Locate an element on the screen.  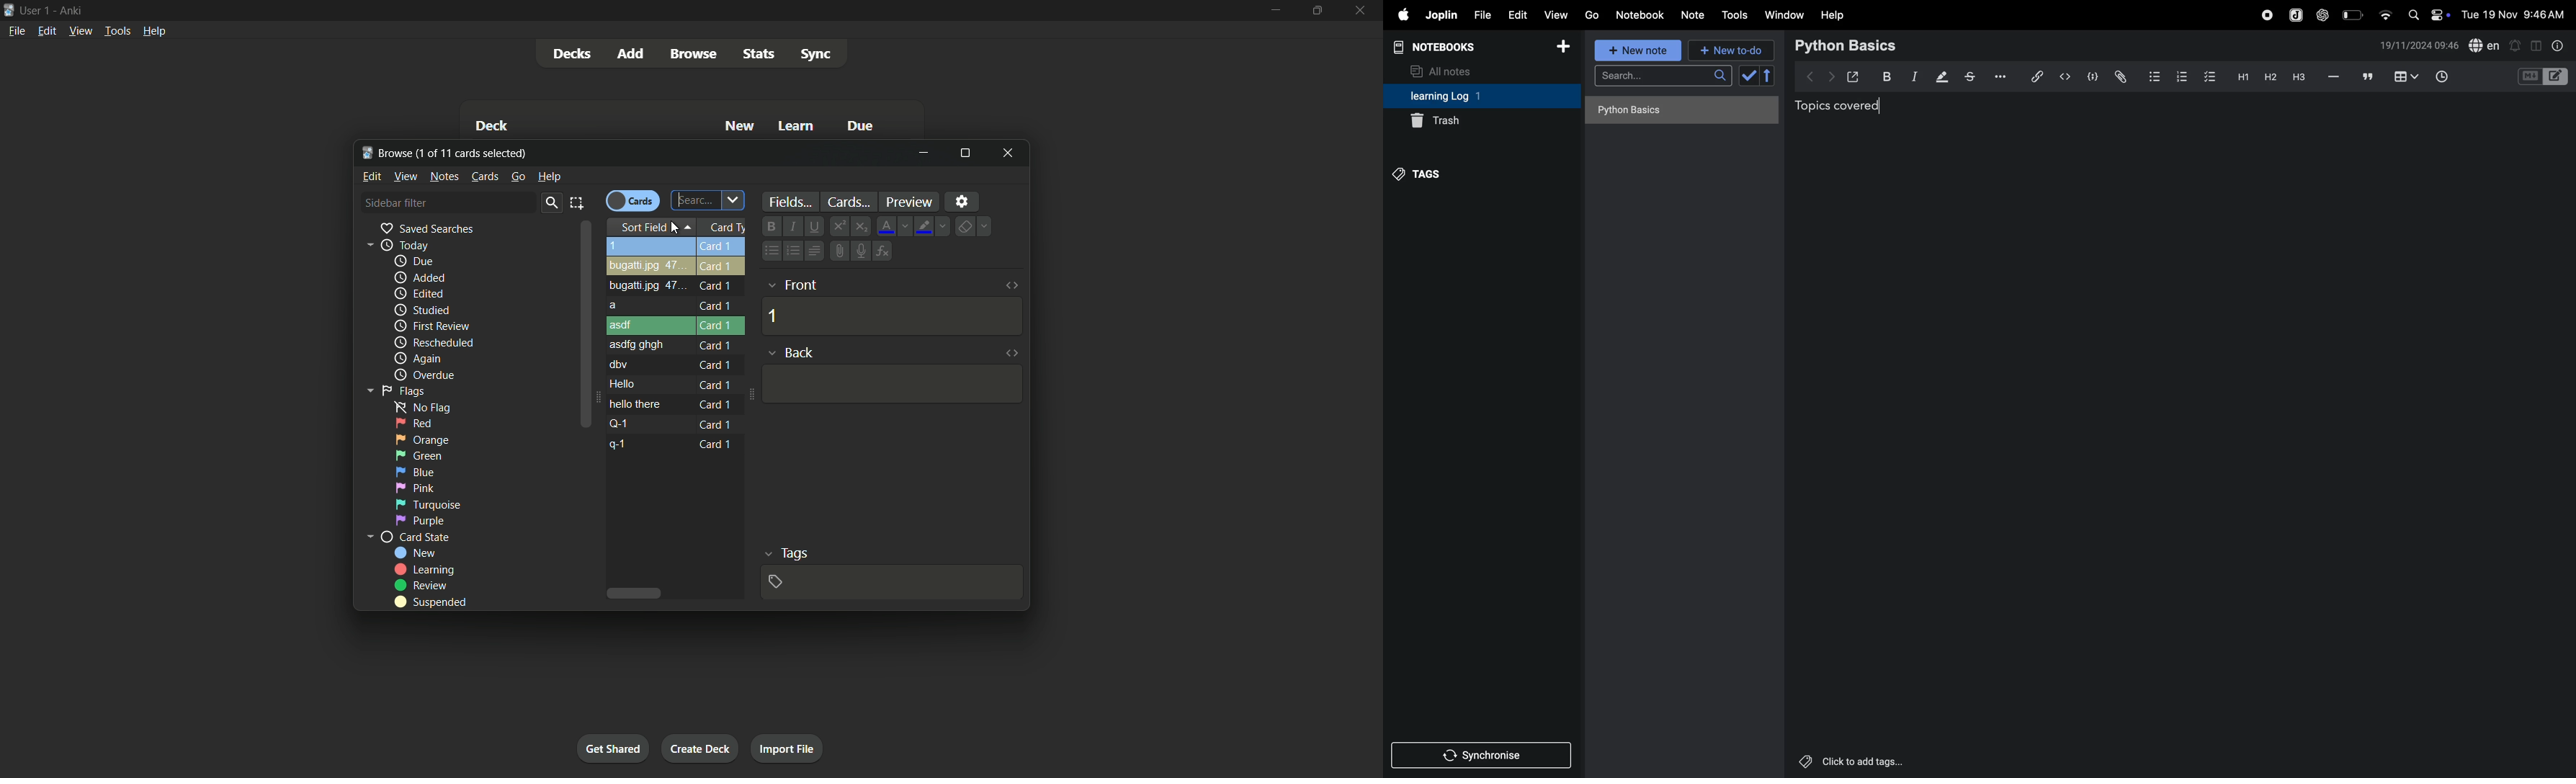
q-1 is located at coordinates (617, 424).